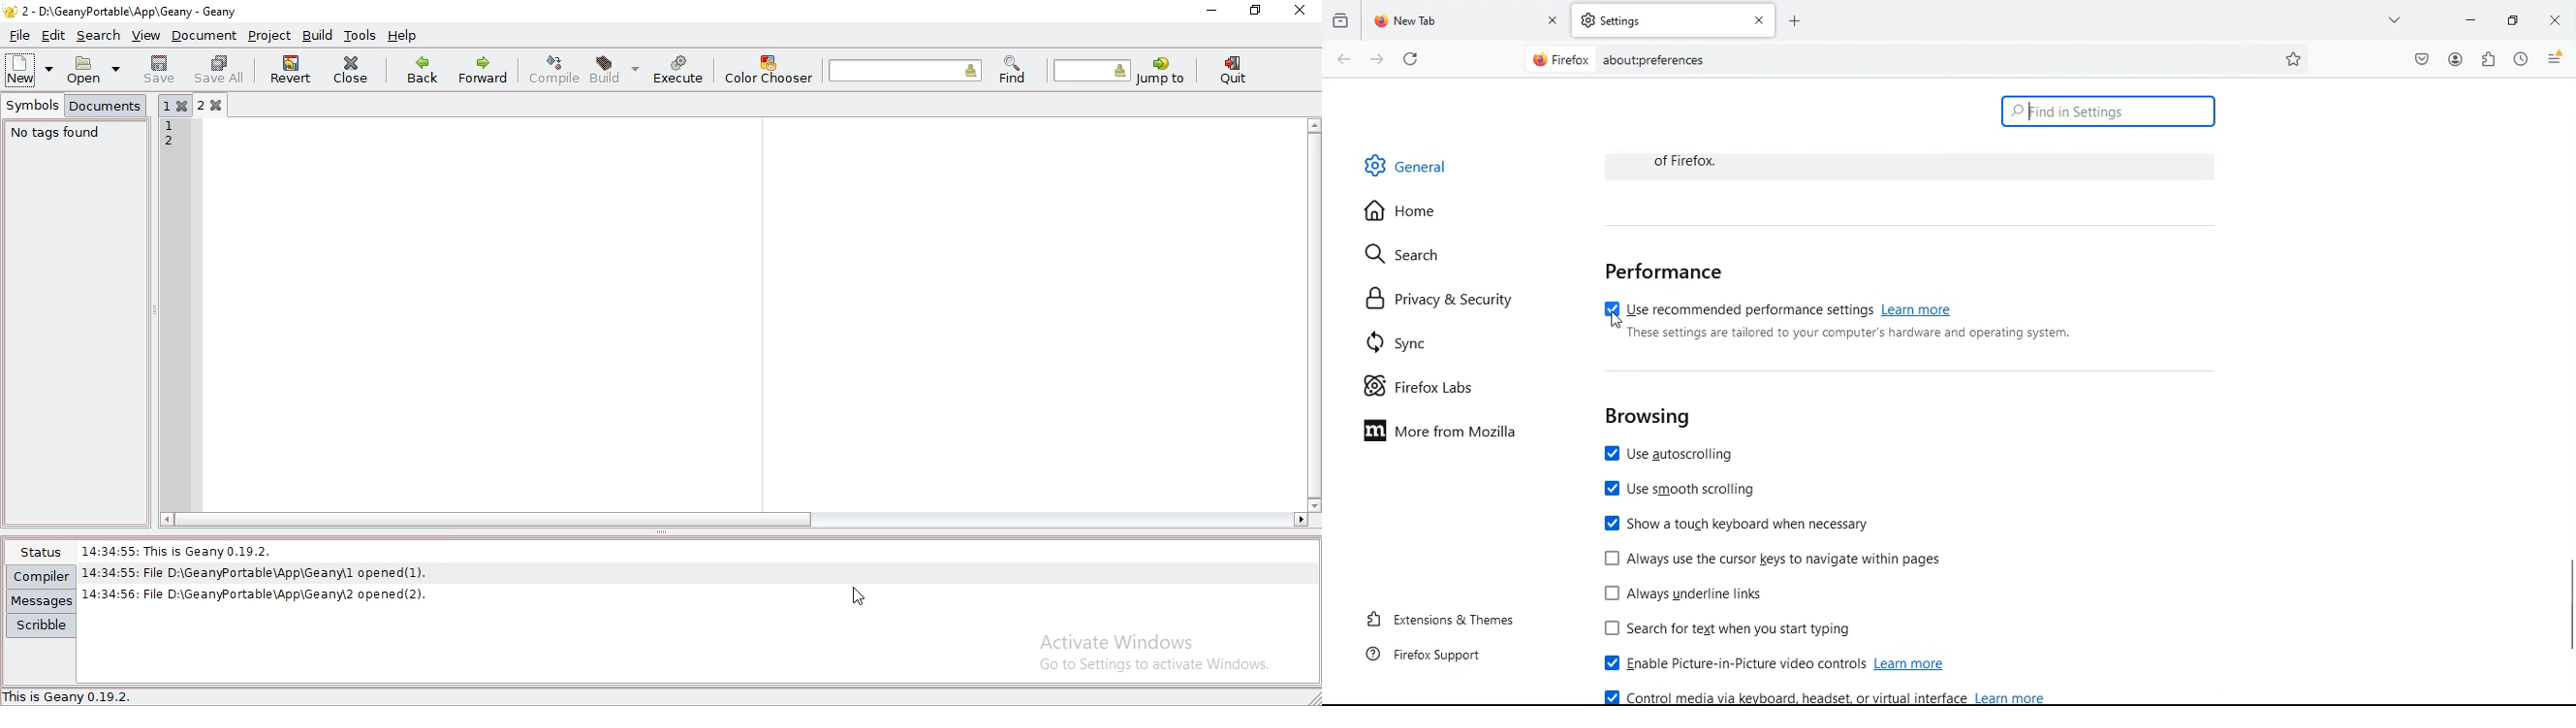 This screenshot has width=2576, height=728. Describe the element at coordinates (1688, 592) in the screenshot. I see `Always underline links` at that location.